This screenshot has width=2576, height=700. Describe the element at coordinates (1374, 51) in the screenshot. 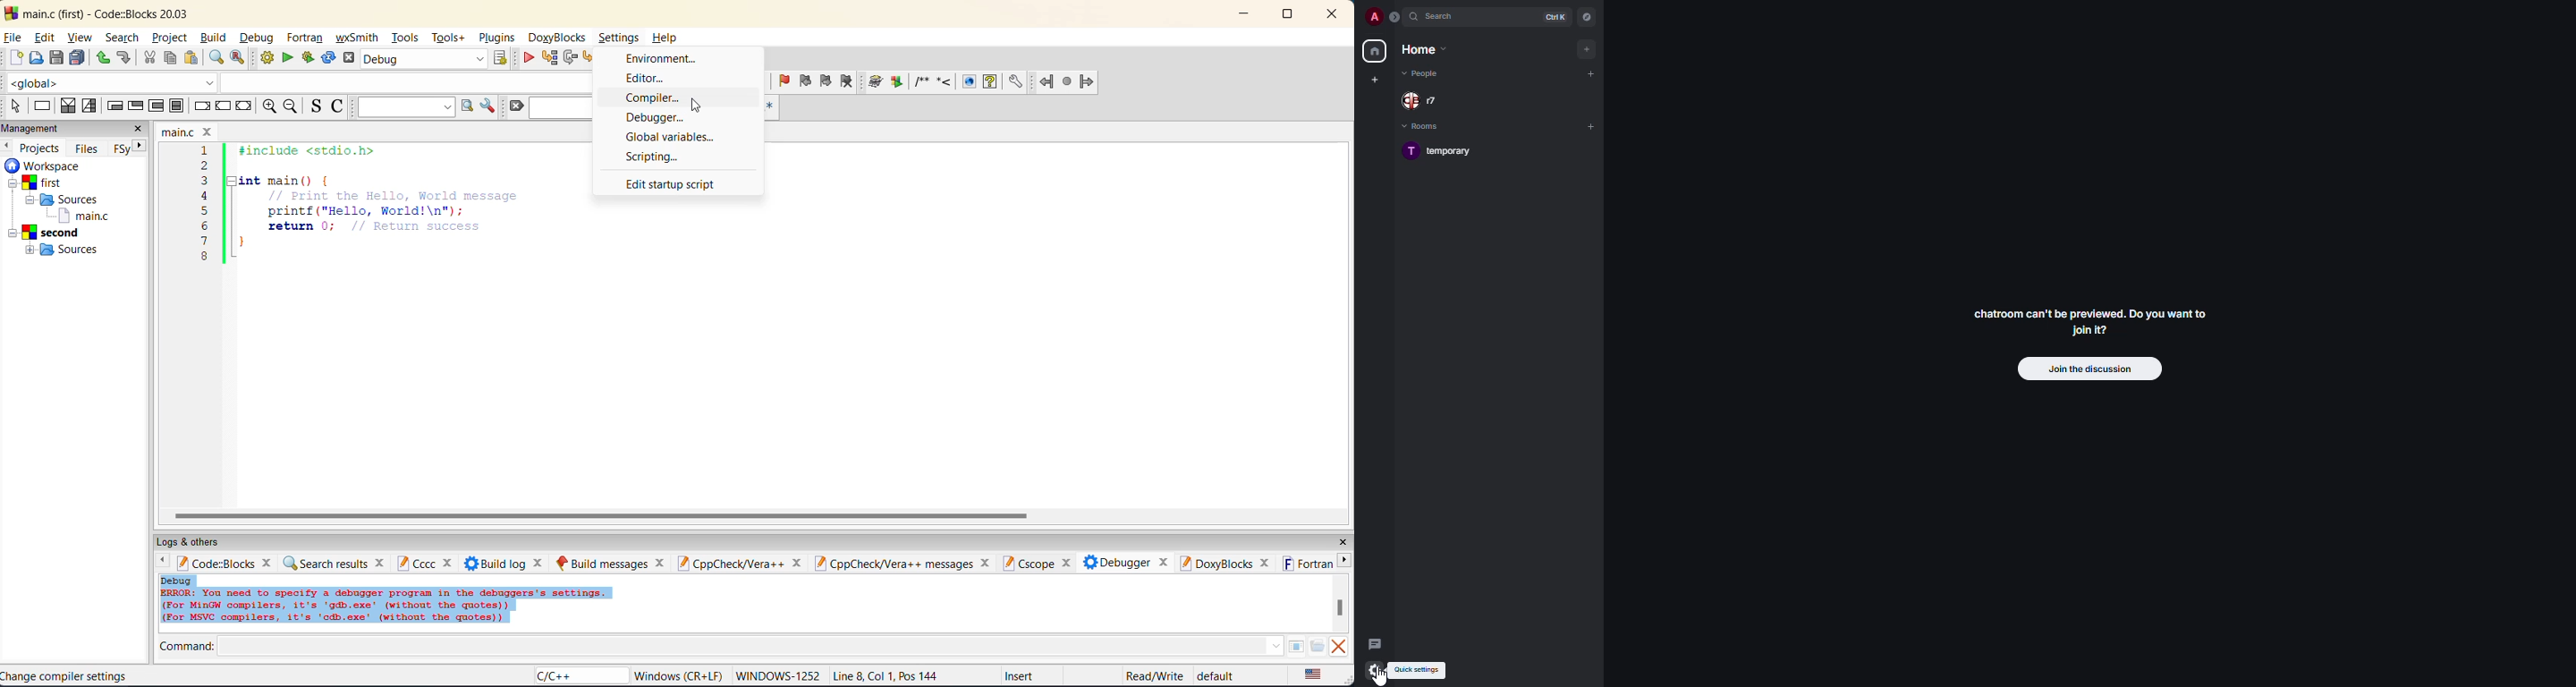

I see `home` at that location.